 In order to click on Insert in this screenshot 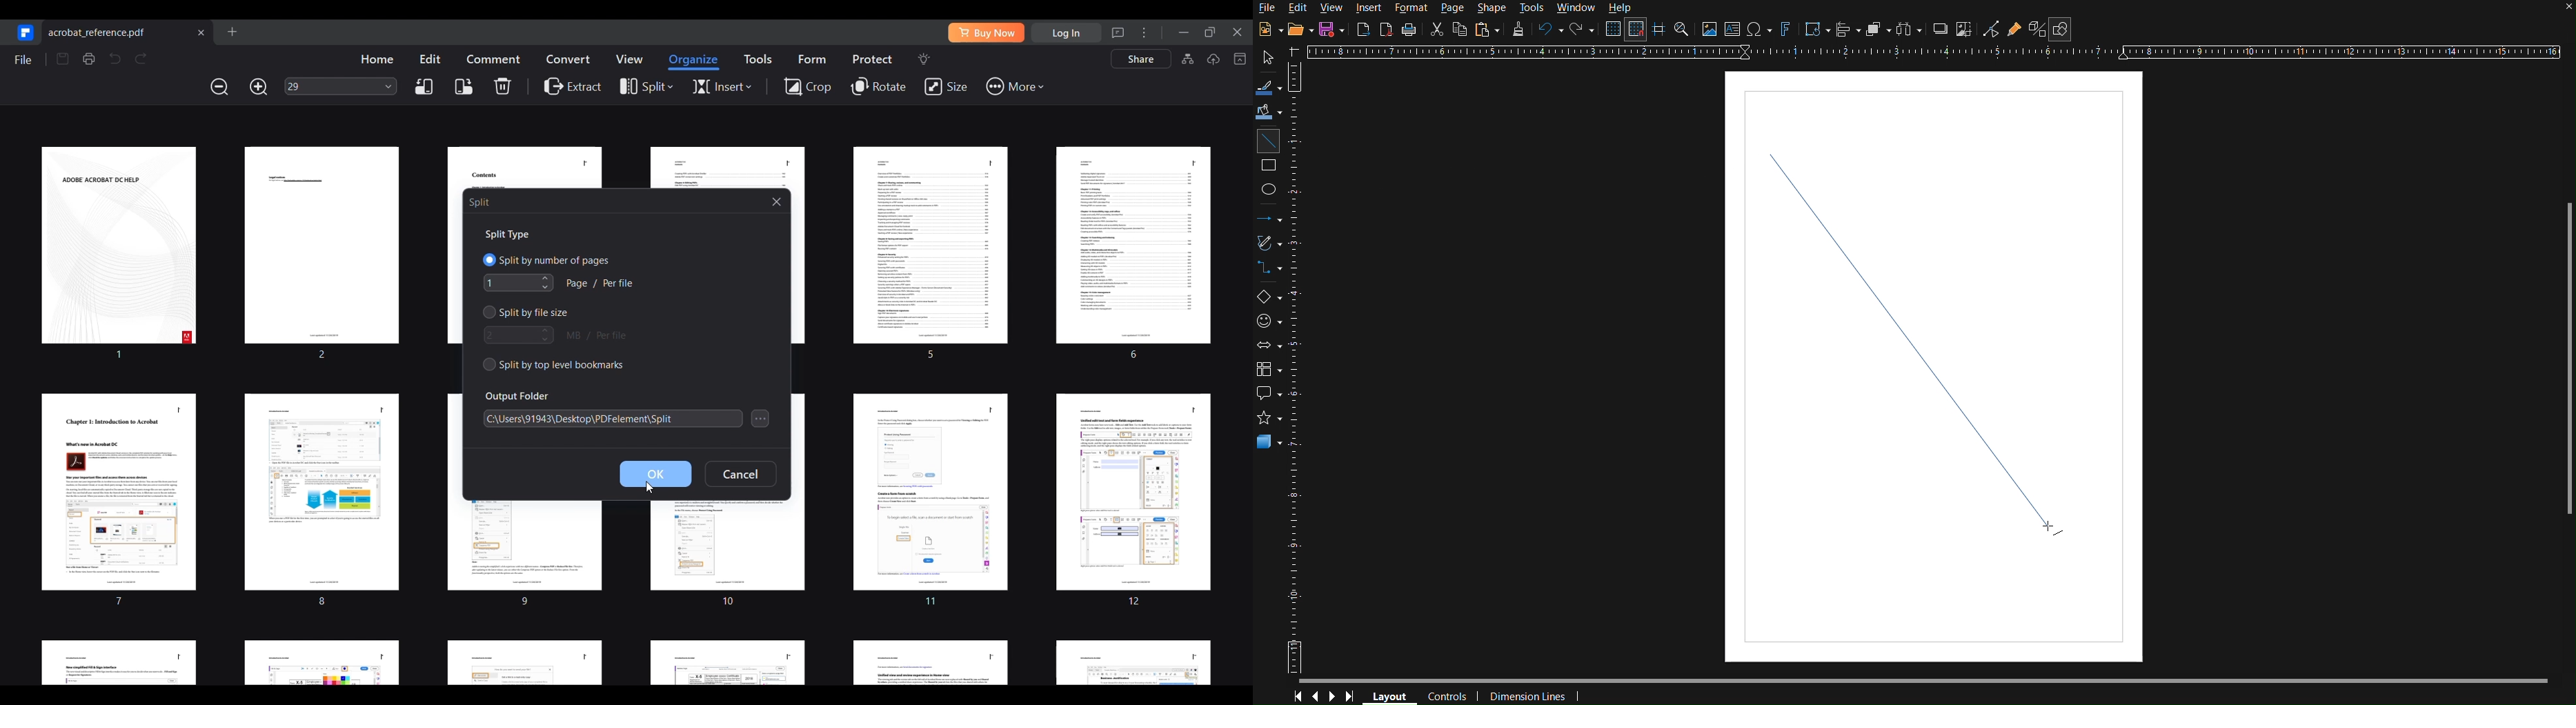, I will do `click(1369, 8)`.